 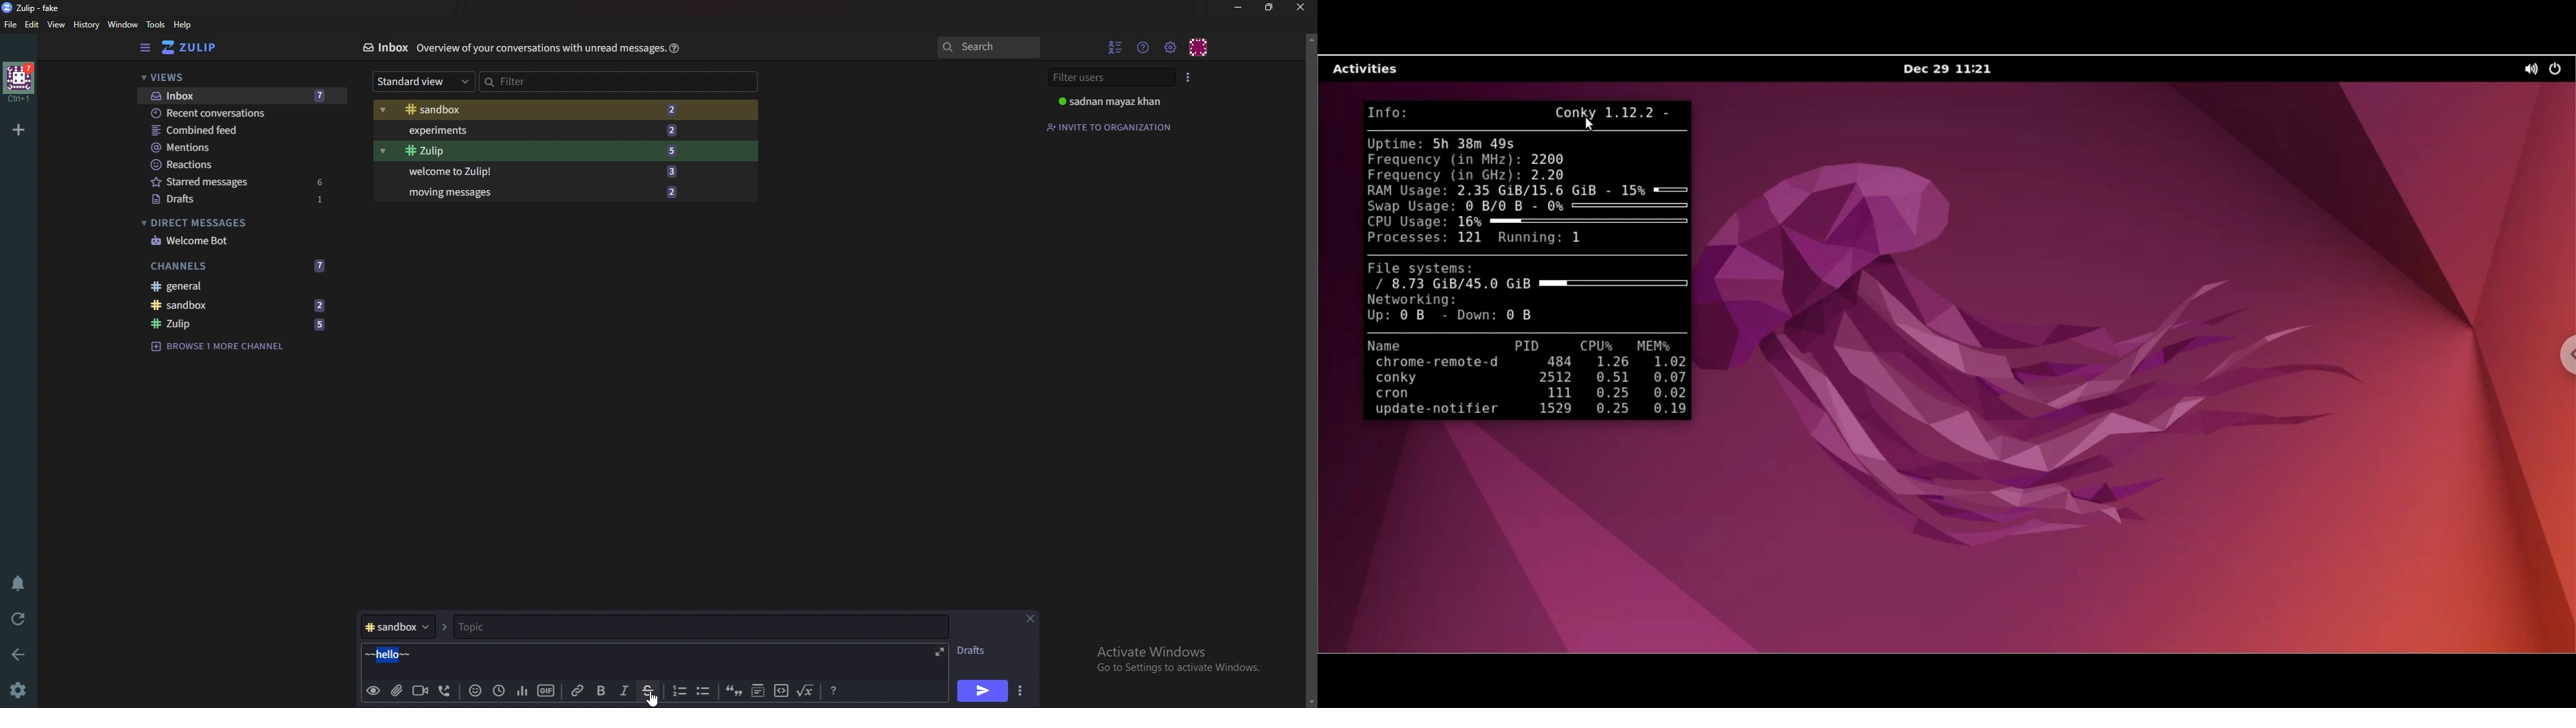 I want to click on Direct messages, so click(x=235, y=222).